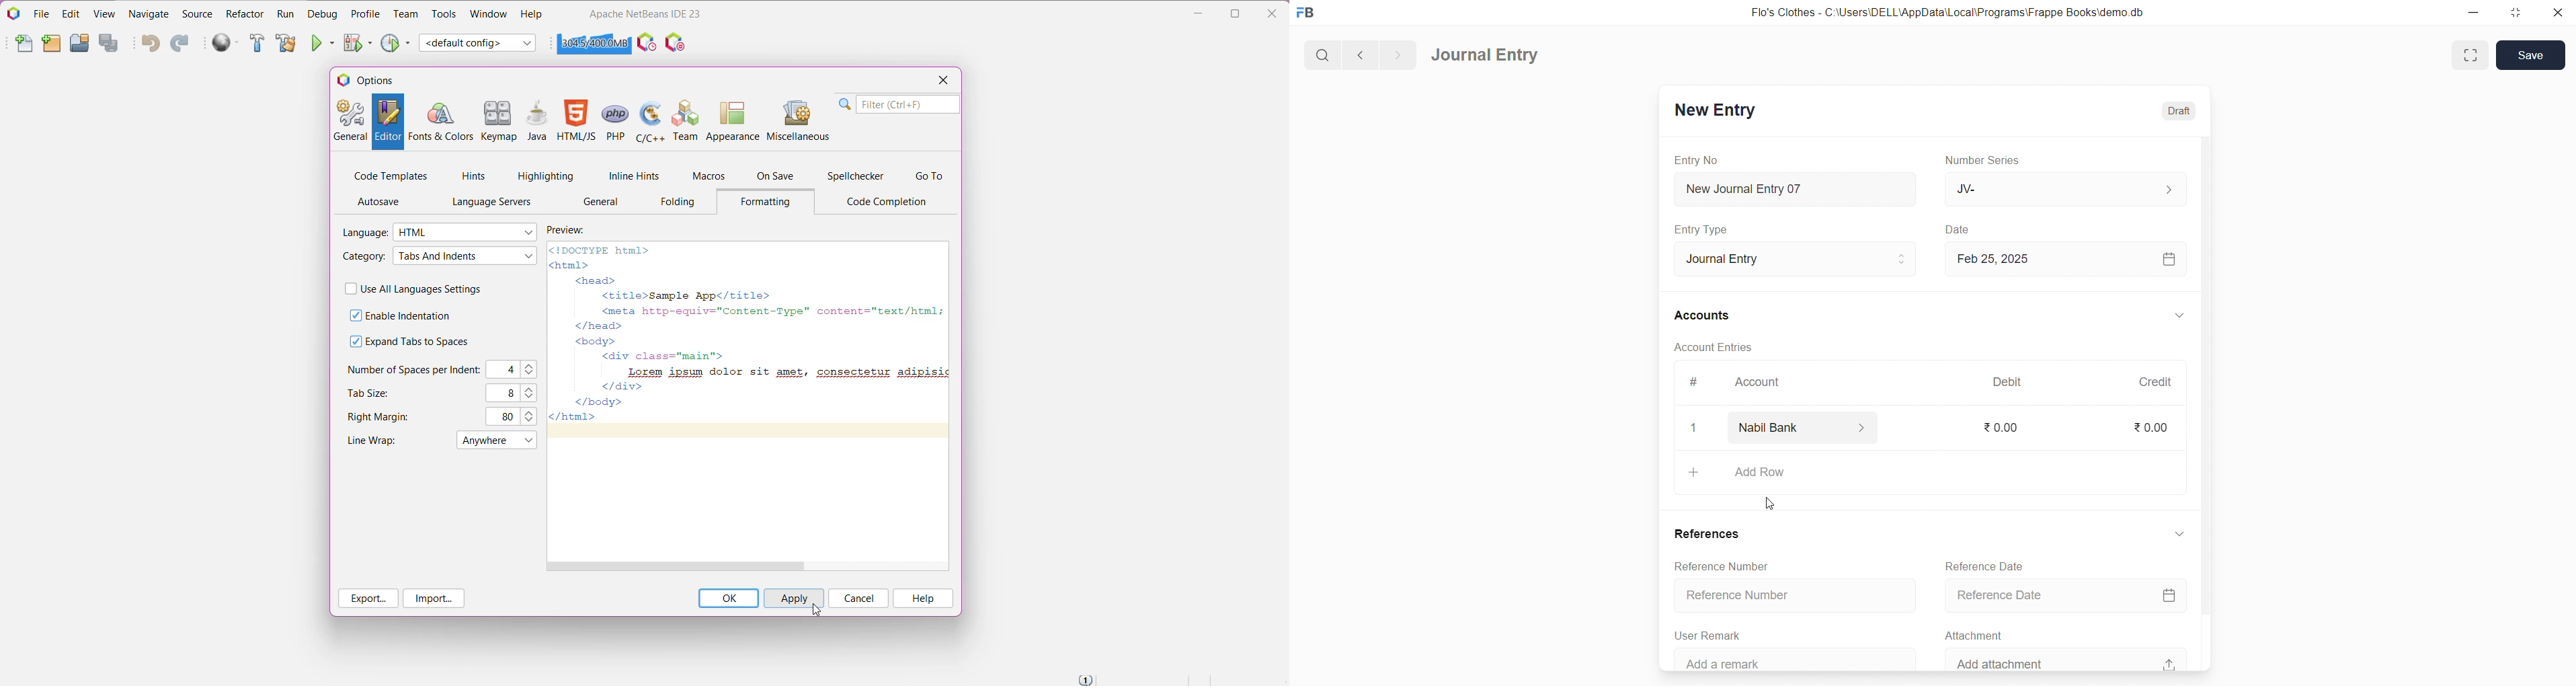 This screenshot has height=700, width=2576. I want to click on resize, so click(2513, 13).